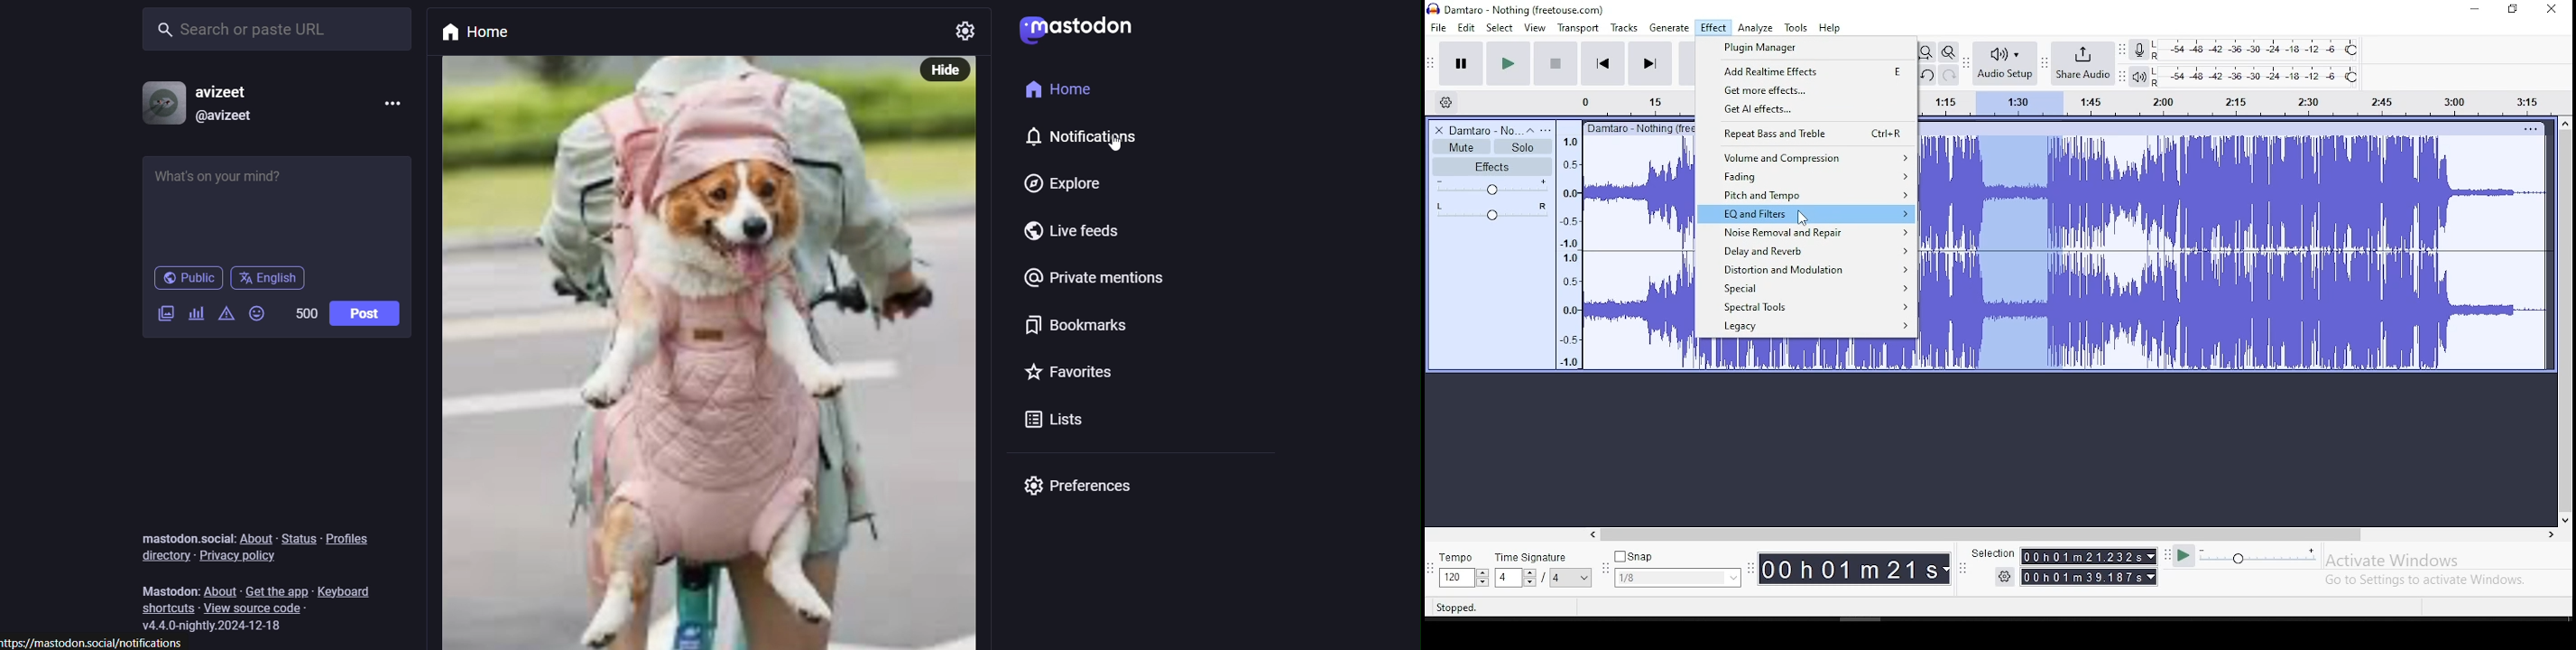 The image size is (2576, 672). Describe the element at coordinates (1925, 75) in the screenshot. I see `undo` at that location.